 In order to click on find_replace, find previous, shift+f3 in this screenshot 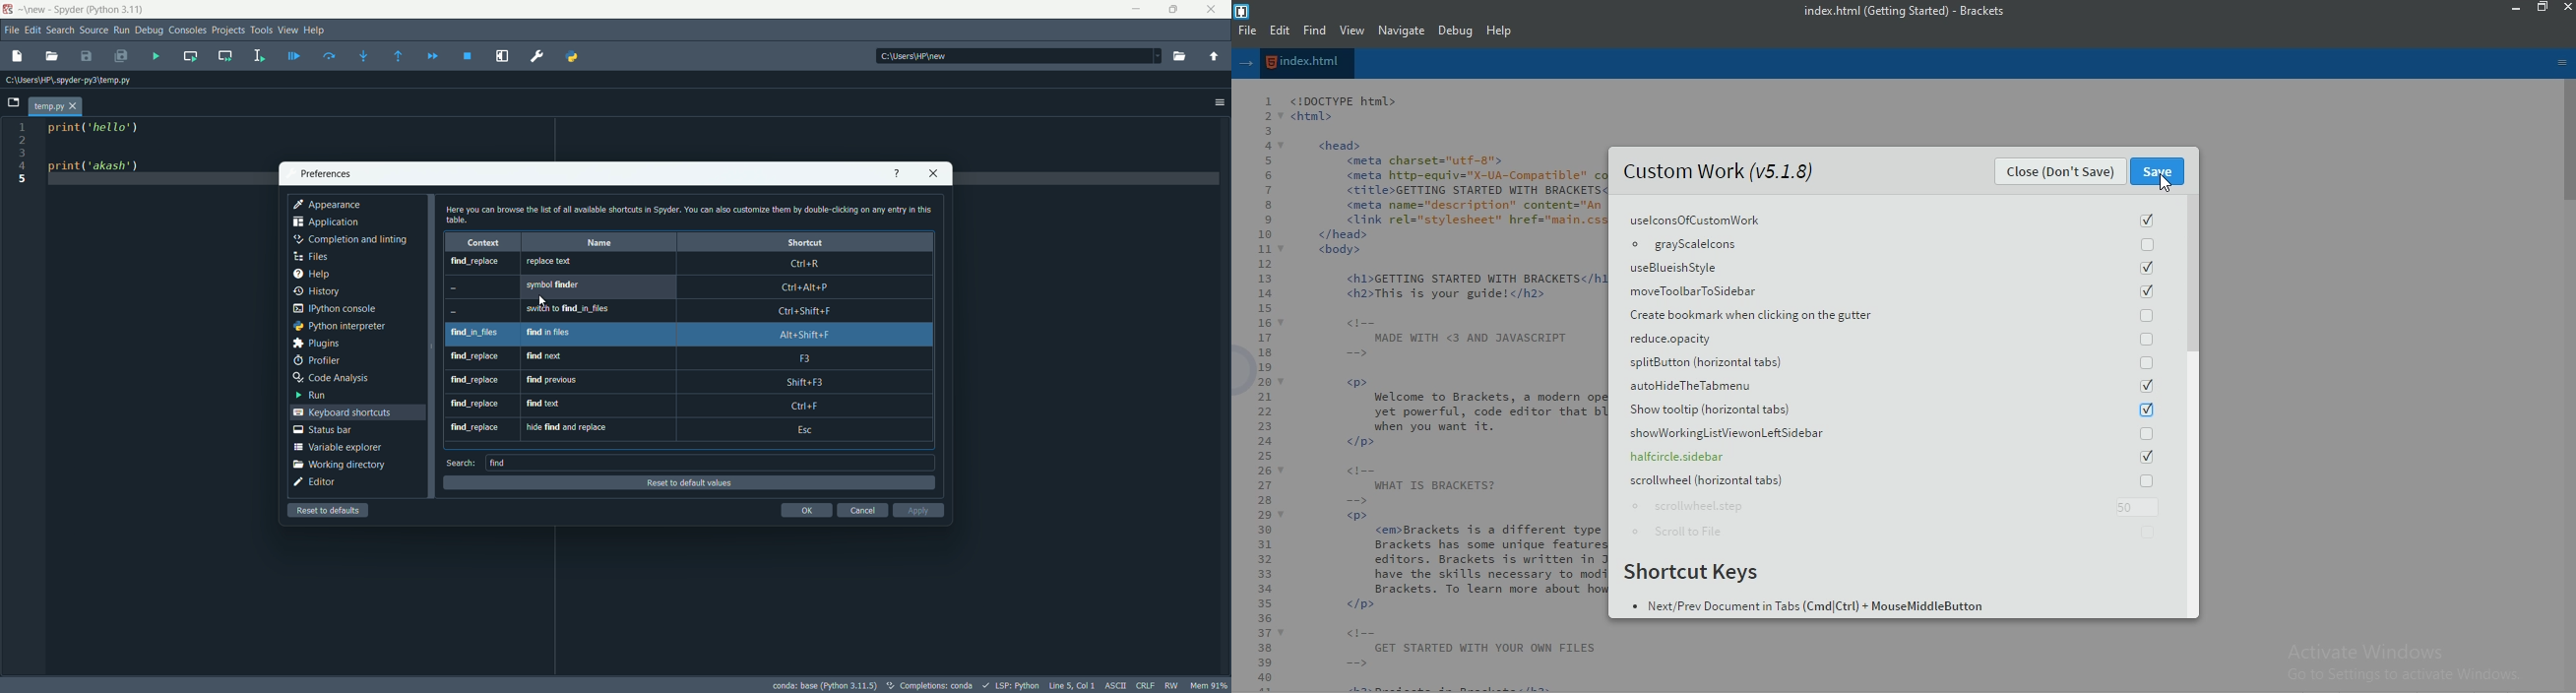, I will do `click(692, 382)`.